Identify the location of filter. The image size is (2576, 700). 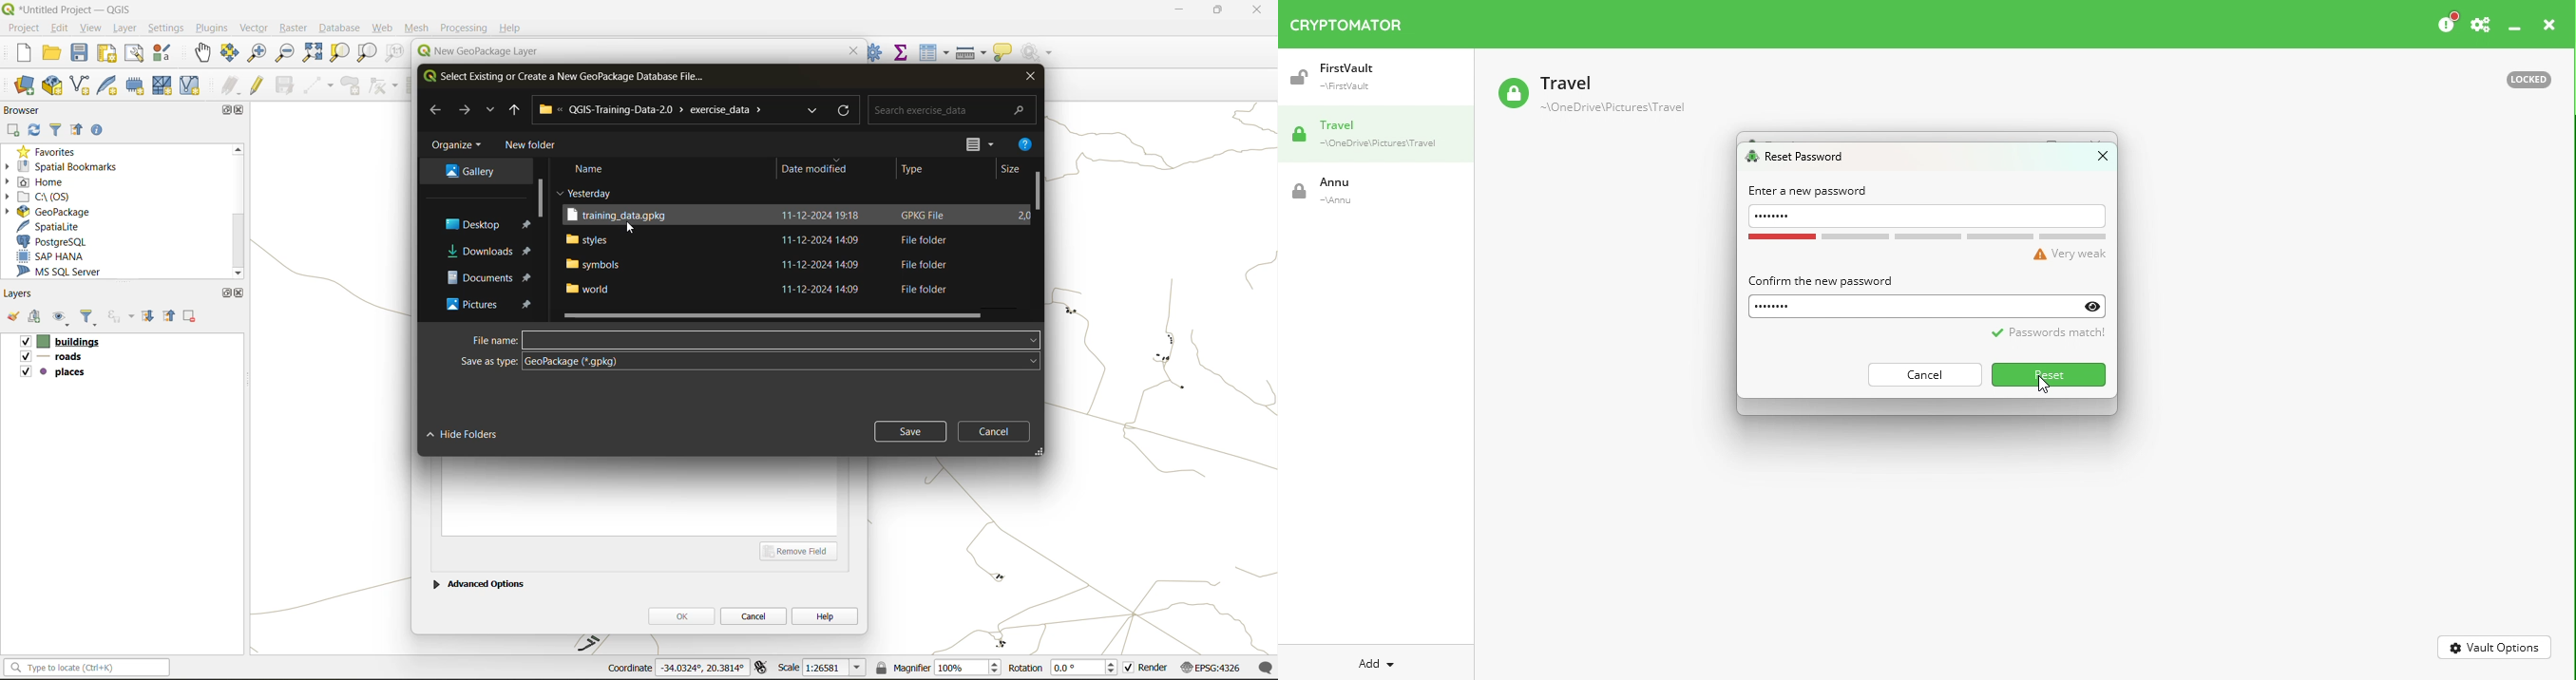
(56, 131).